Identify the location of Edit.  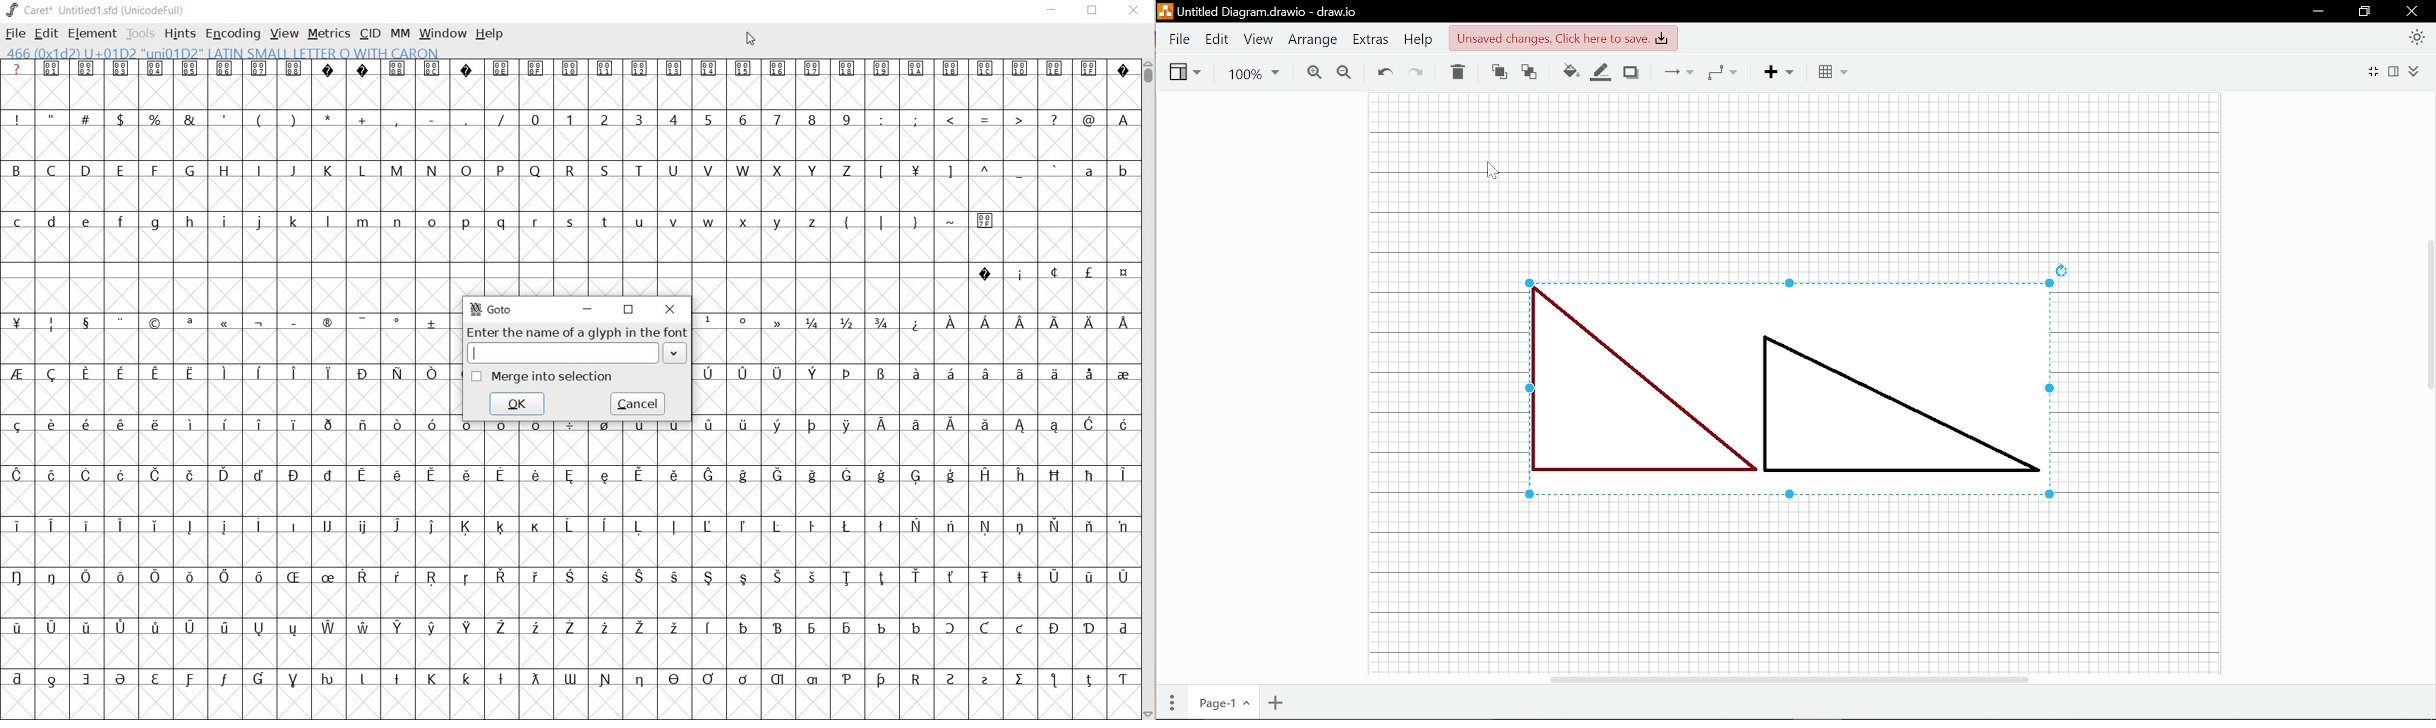
(1216, 41).